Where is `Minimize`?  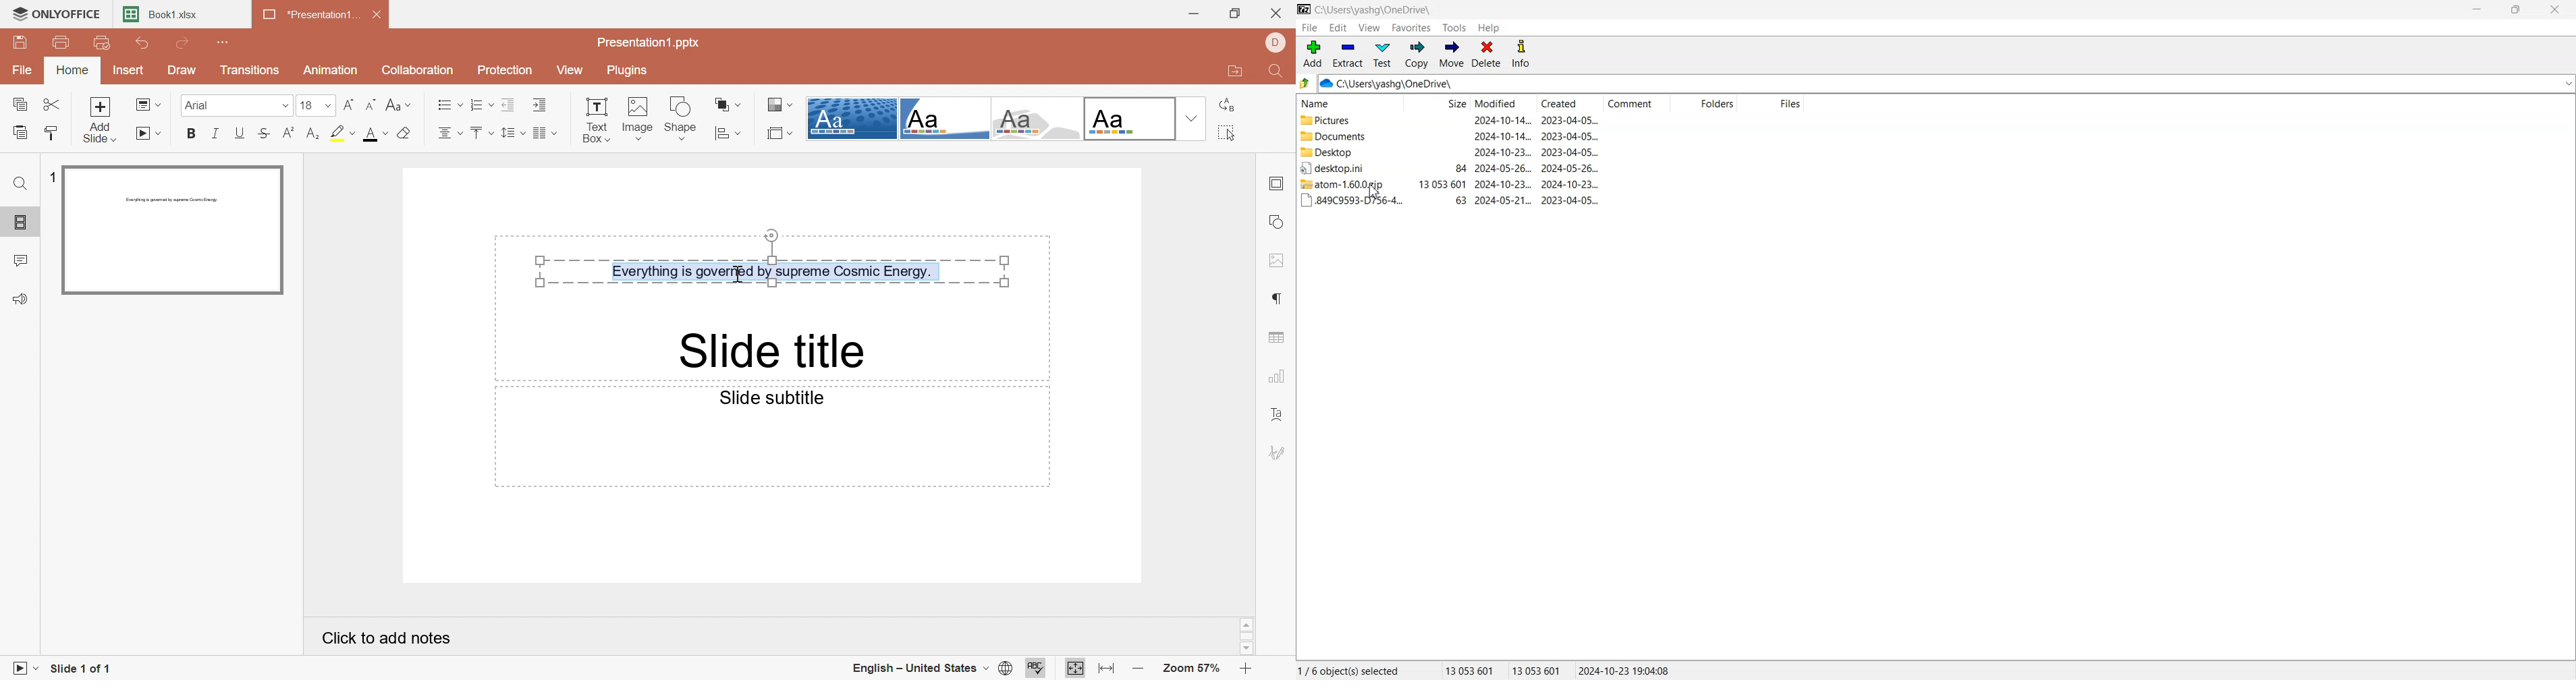 Minimize is located at coordinates (1195, 14).